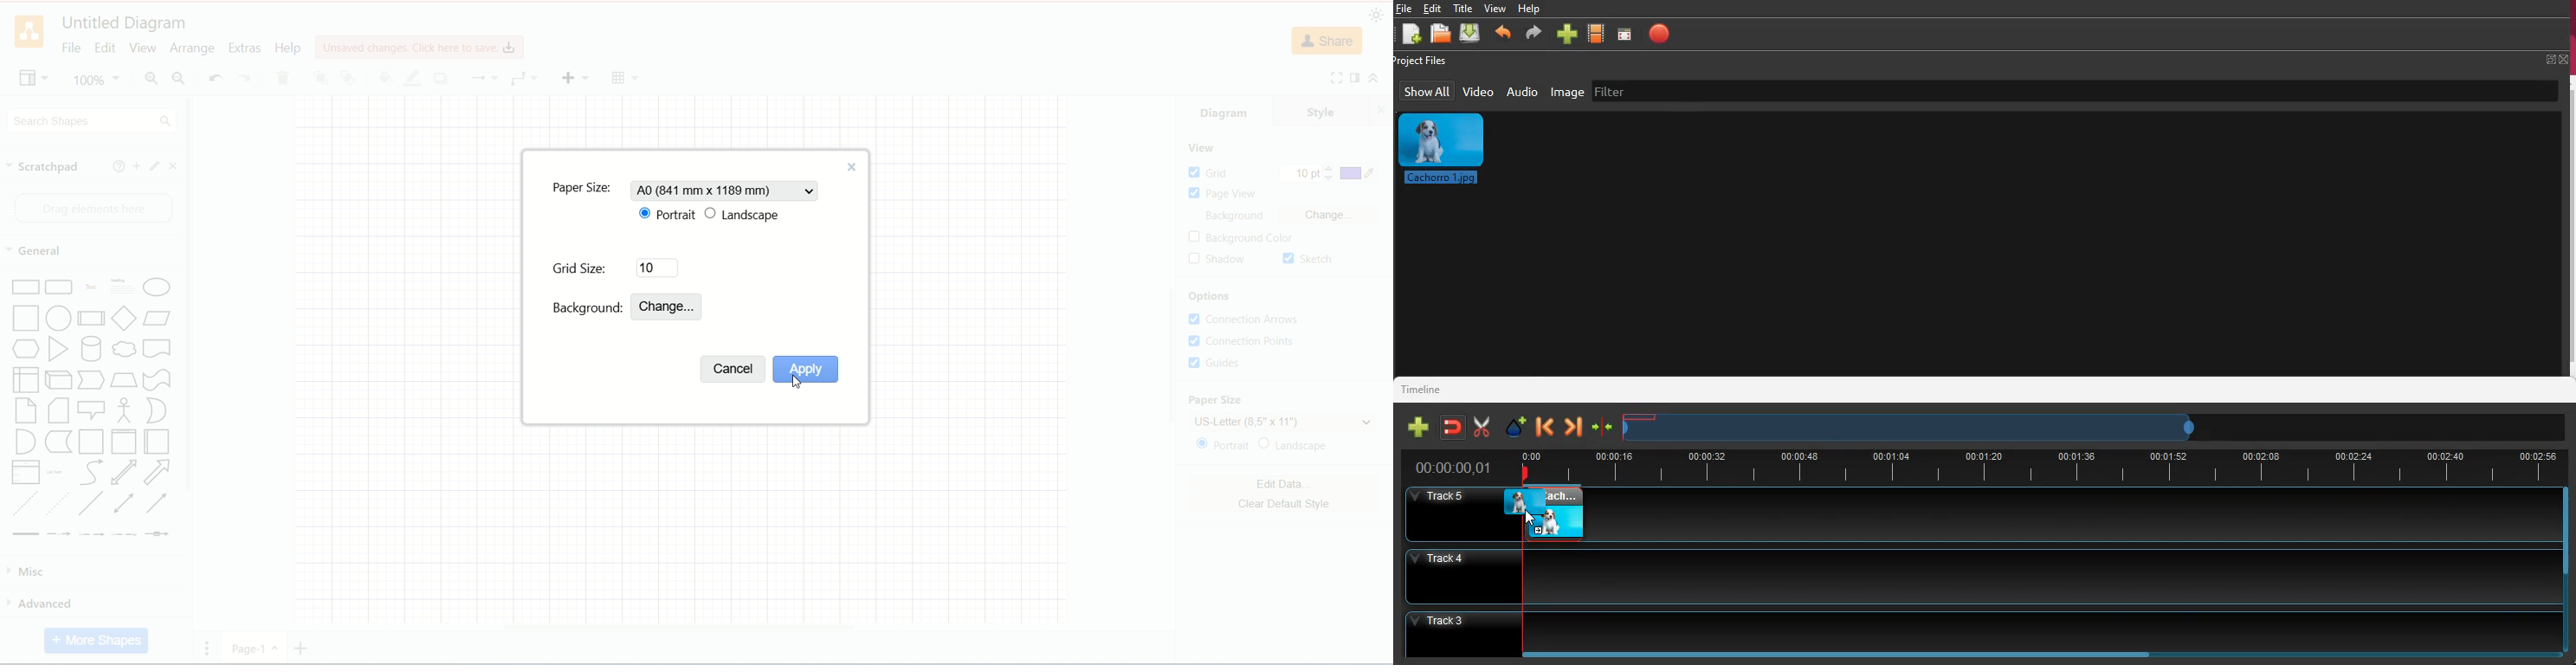 Image resolution: width=2576 pixels, height=672 pixels. What do you see at coordinates (91, 120) in the screenshot?
I see `search shapes` at bounding box center [91, 120].